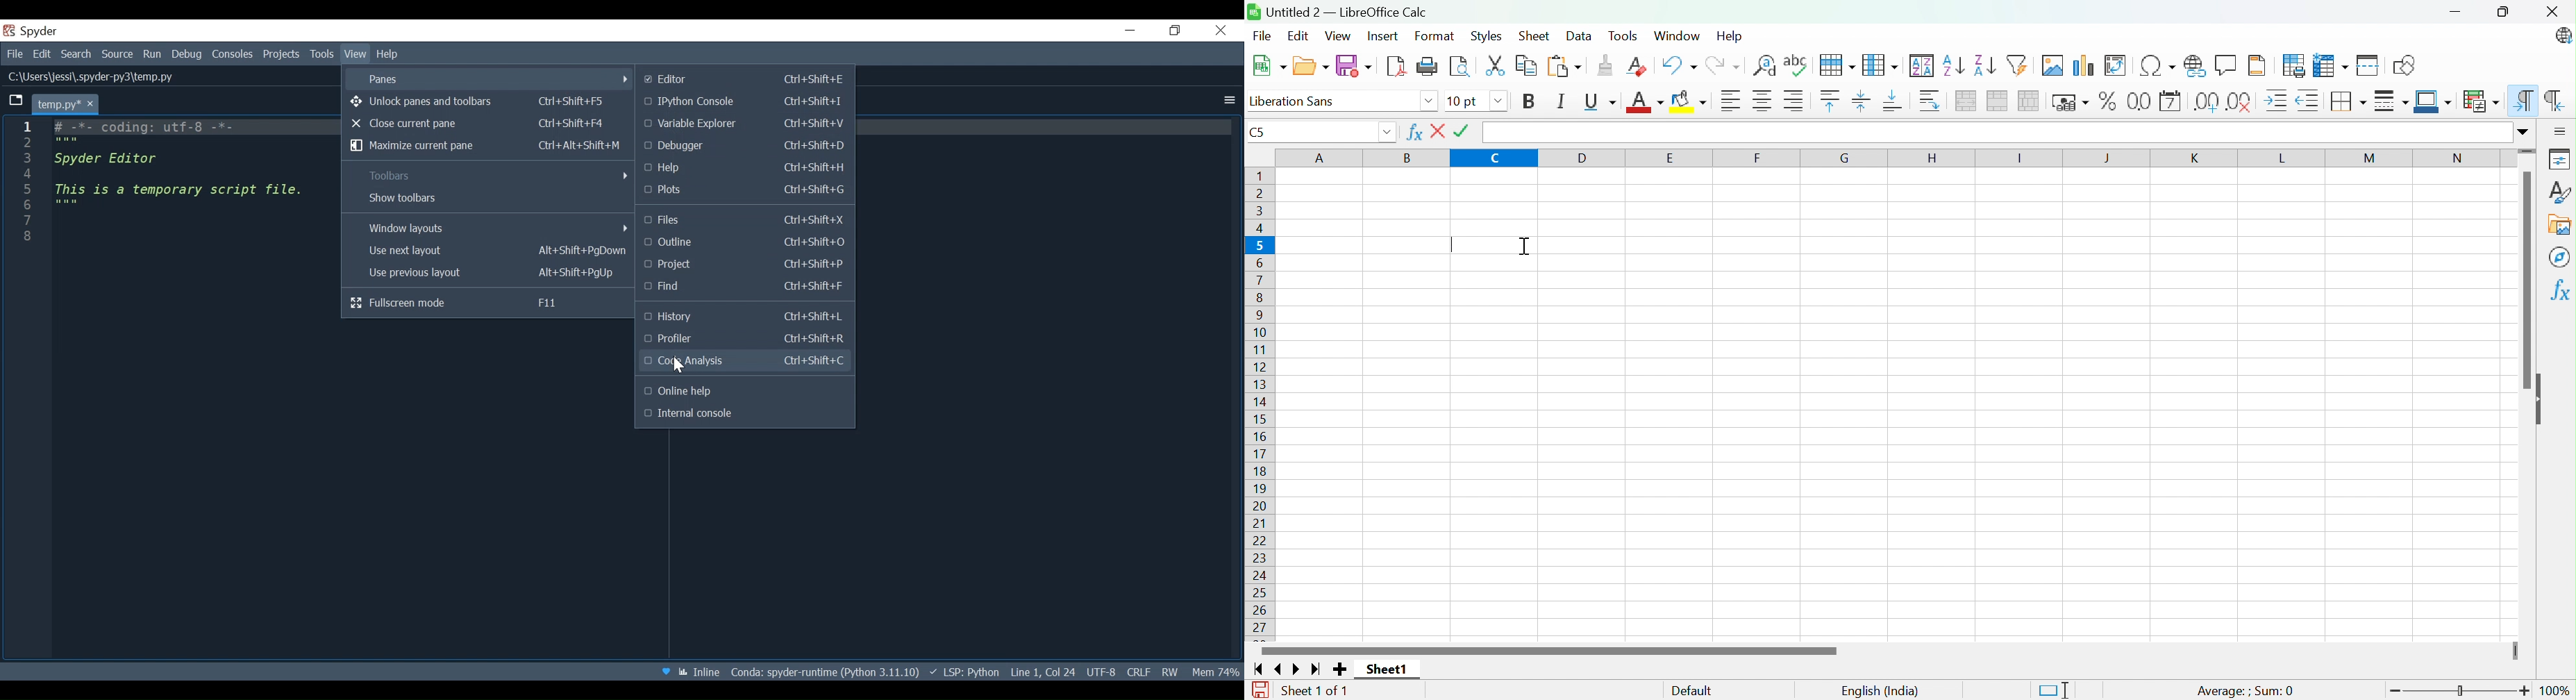 Image resolution: width=2576 pixels, height=700 pixels. I want to click on Headers and footers, so click(2257, 64).